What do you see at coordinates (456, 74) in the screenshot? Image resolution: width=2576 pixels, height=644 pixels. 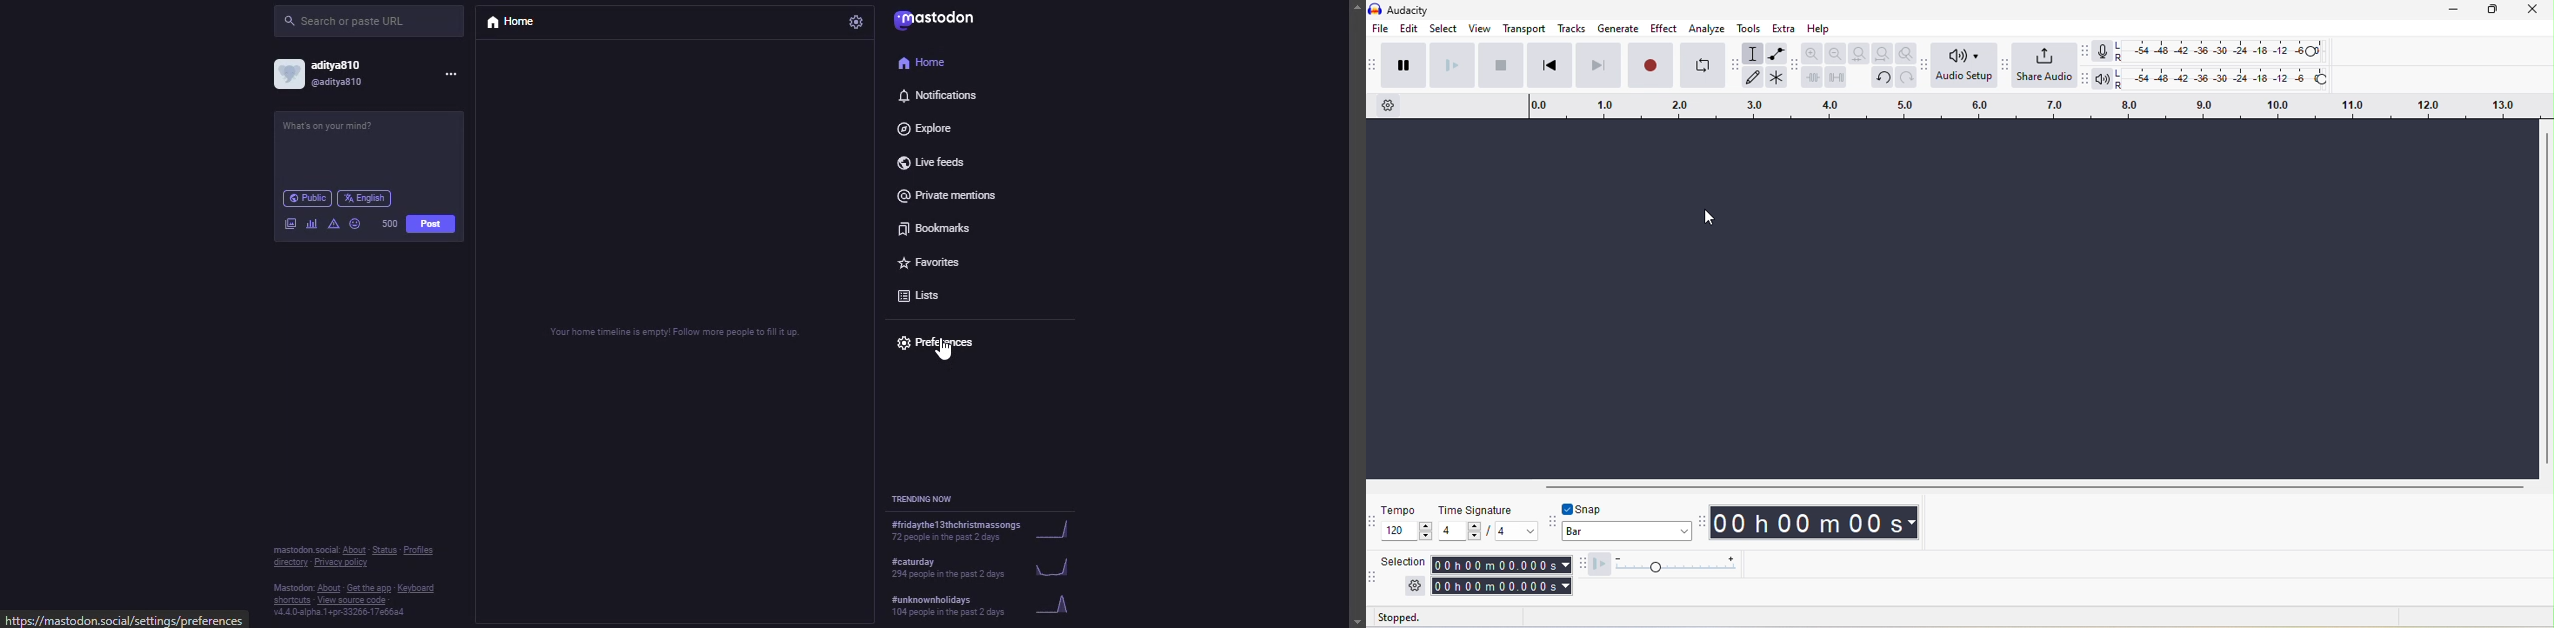 I see `more` at bounding box center [456, 74].